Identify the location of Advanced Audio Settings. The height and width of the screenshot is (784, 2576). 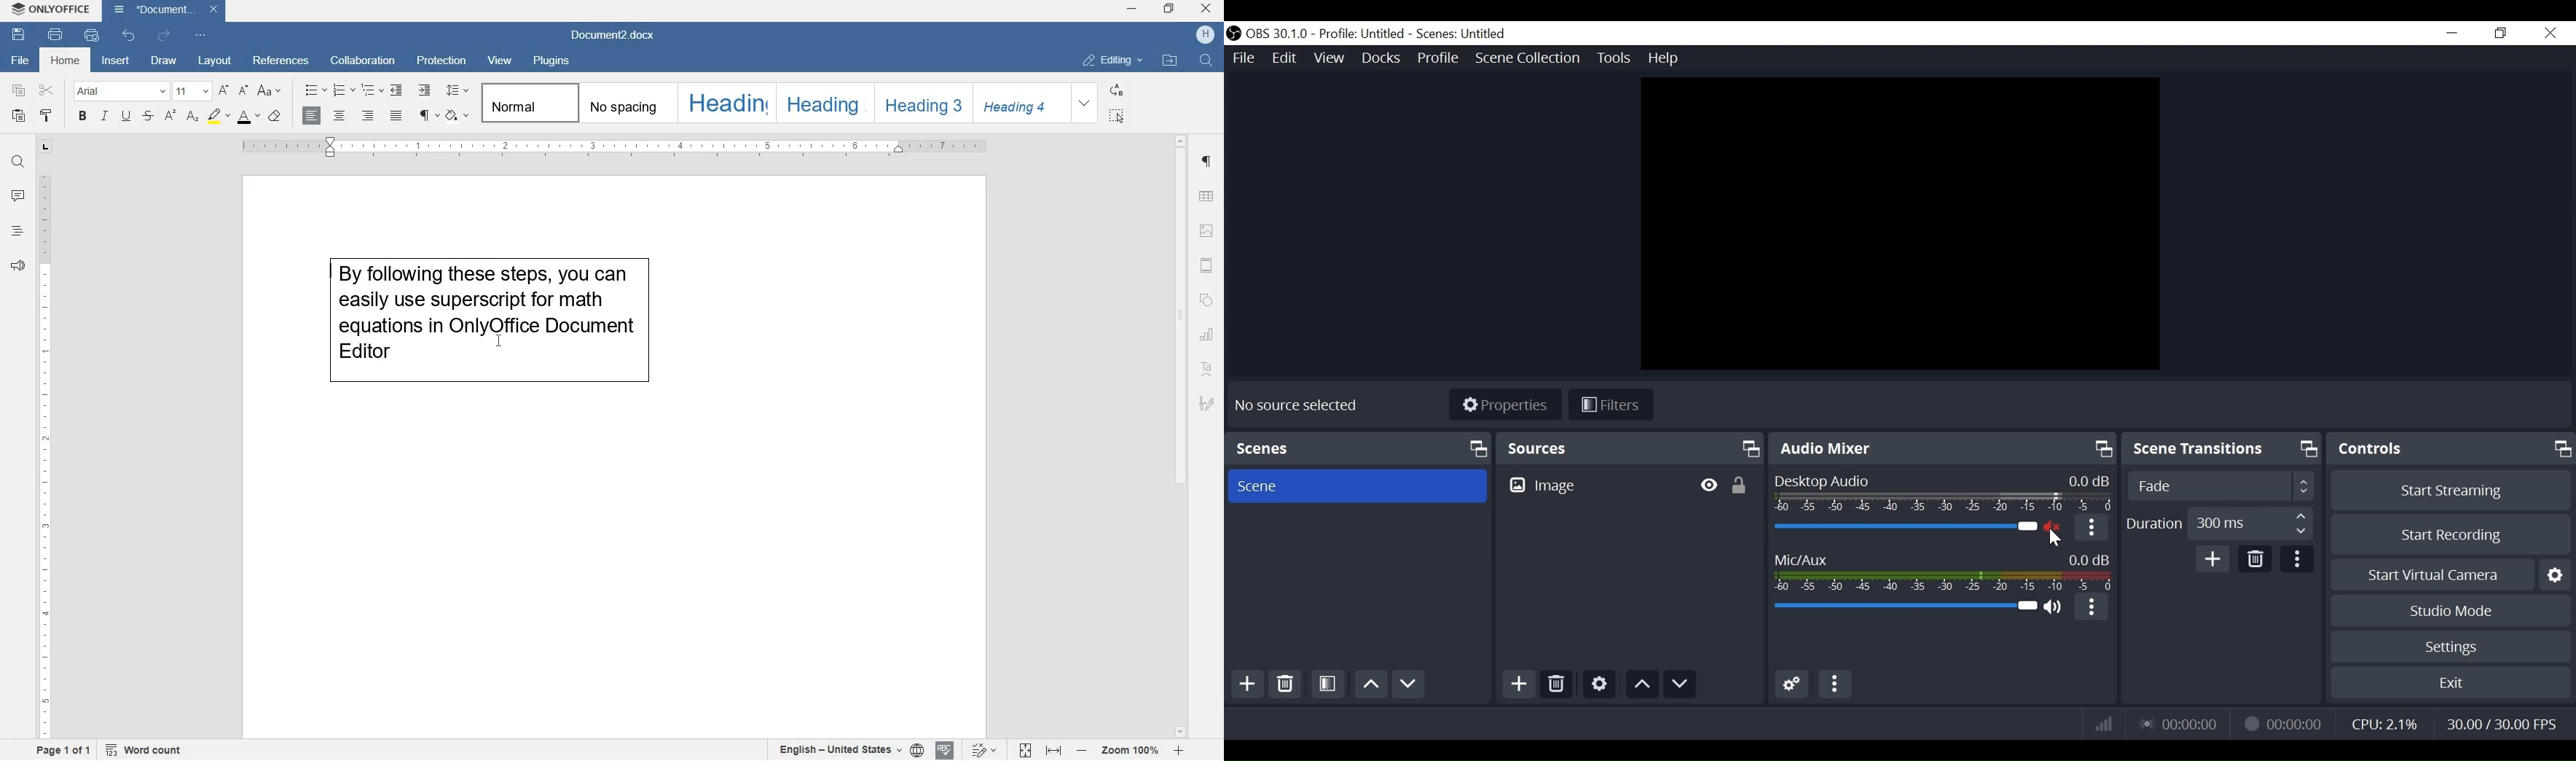
(1791, 685).